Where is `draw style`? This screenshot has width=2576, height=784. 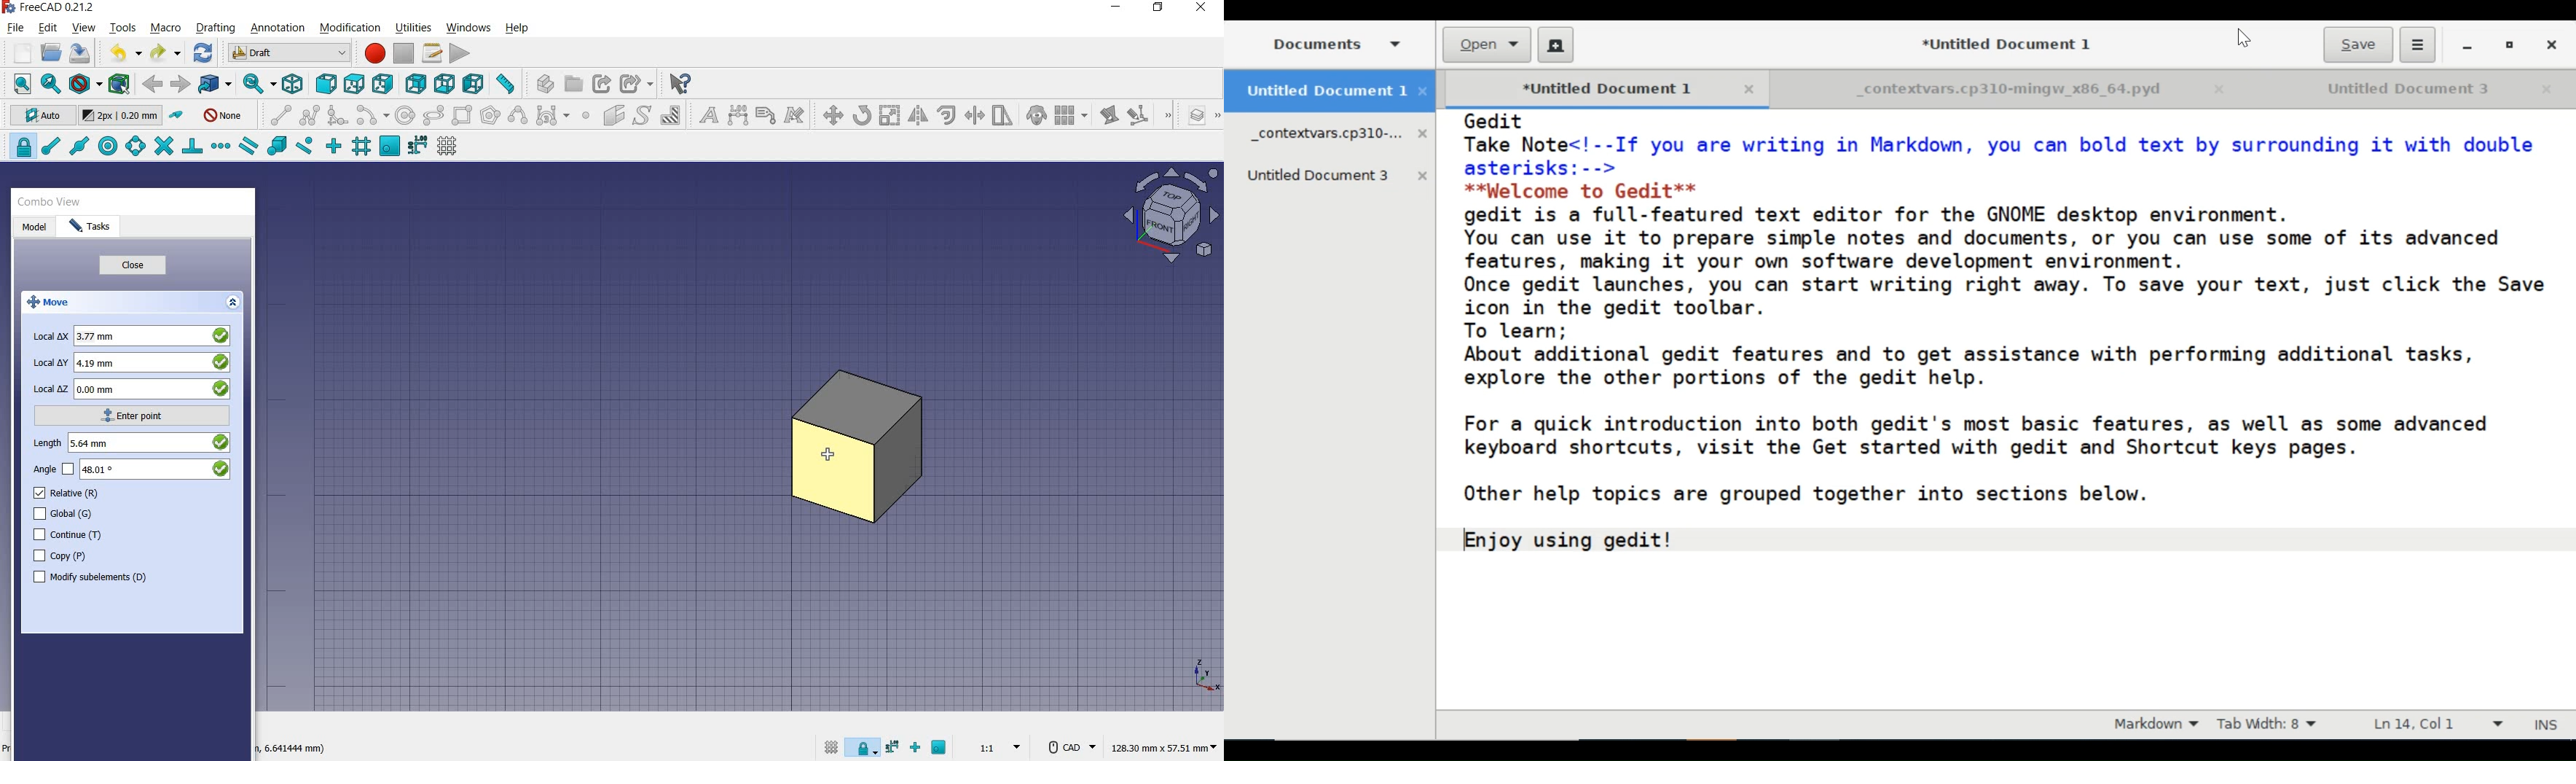
draw style is located at coordinates (83, 83).